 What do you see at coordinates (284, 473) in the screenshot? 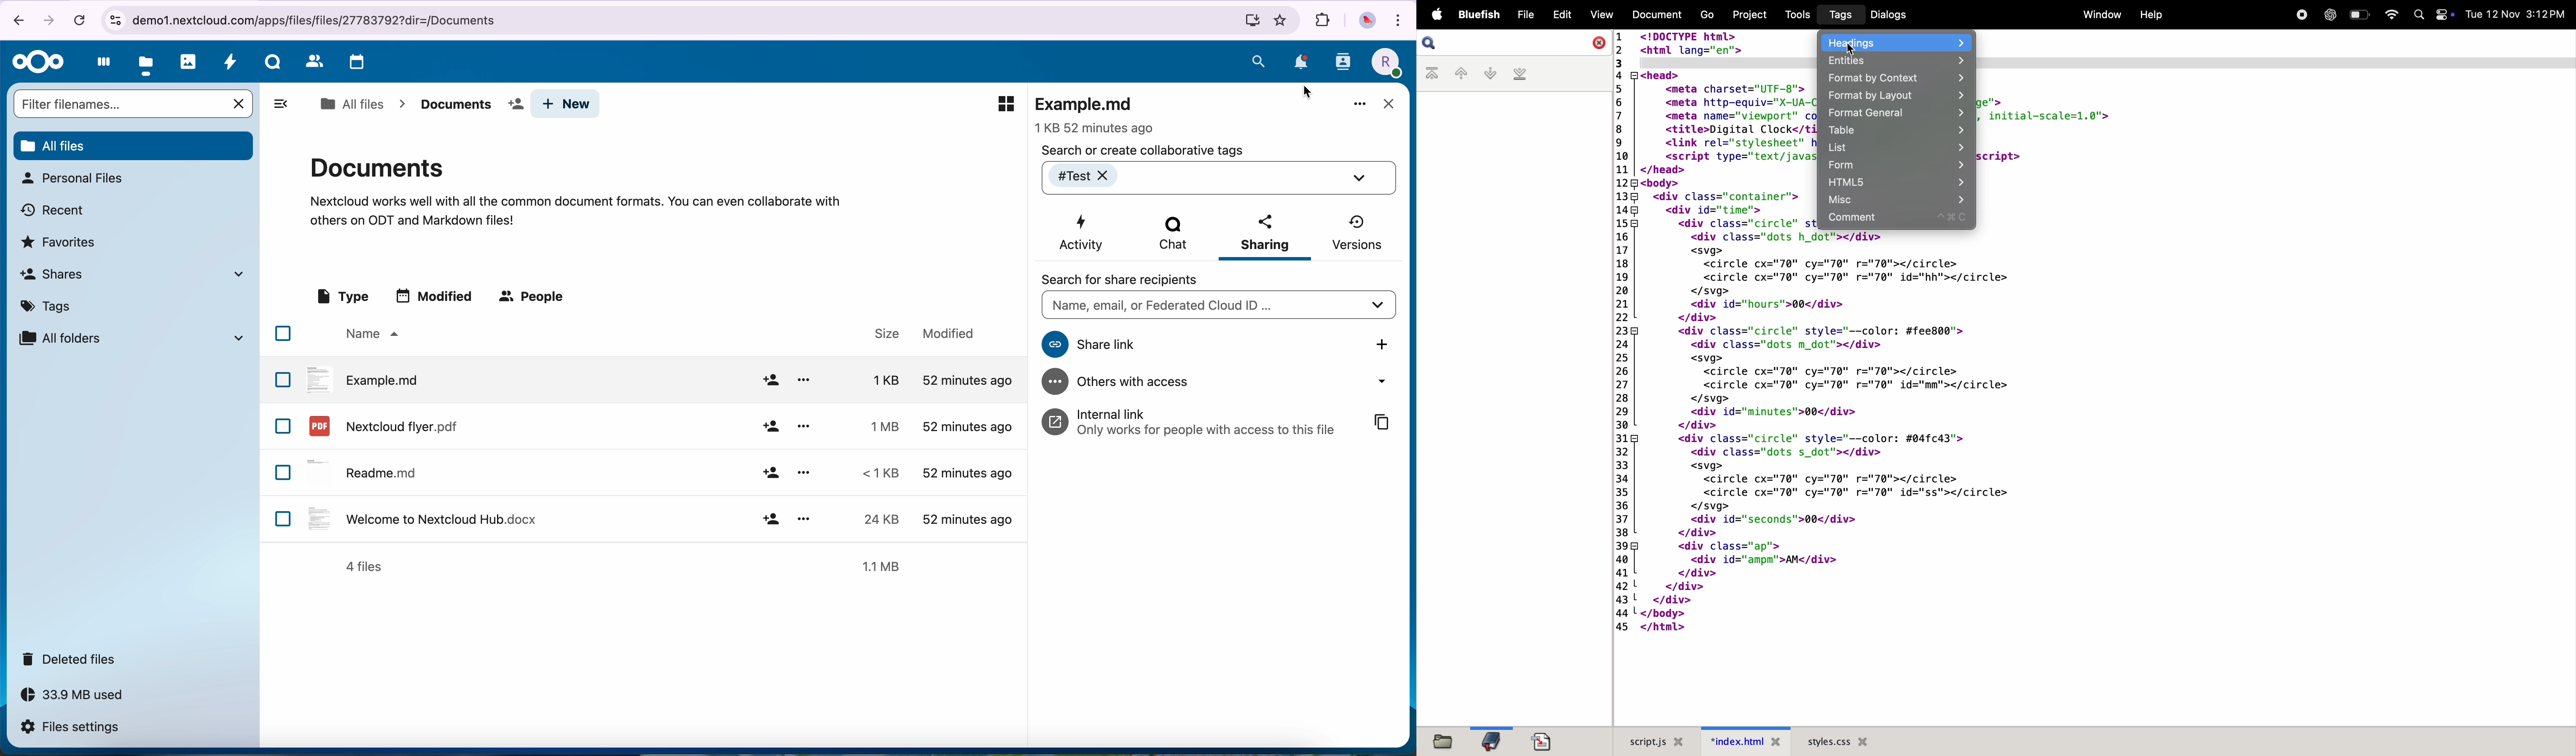
I see `checkbox` at bounding box center [284, 473].